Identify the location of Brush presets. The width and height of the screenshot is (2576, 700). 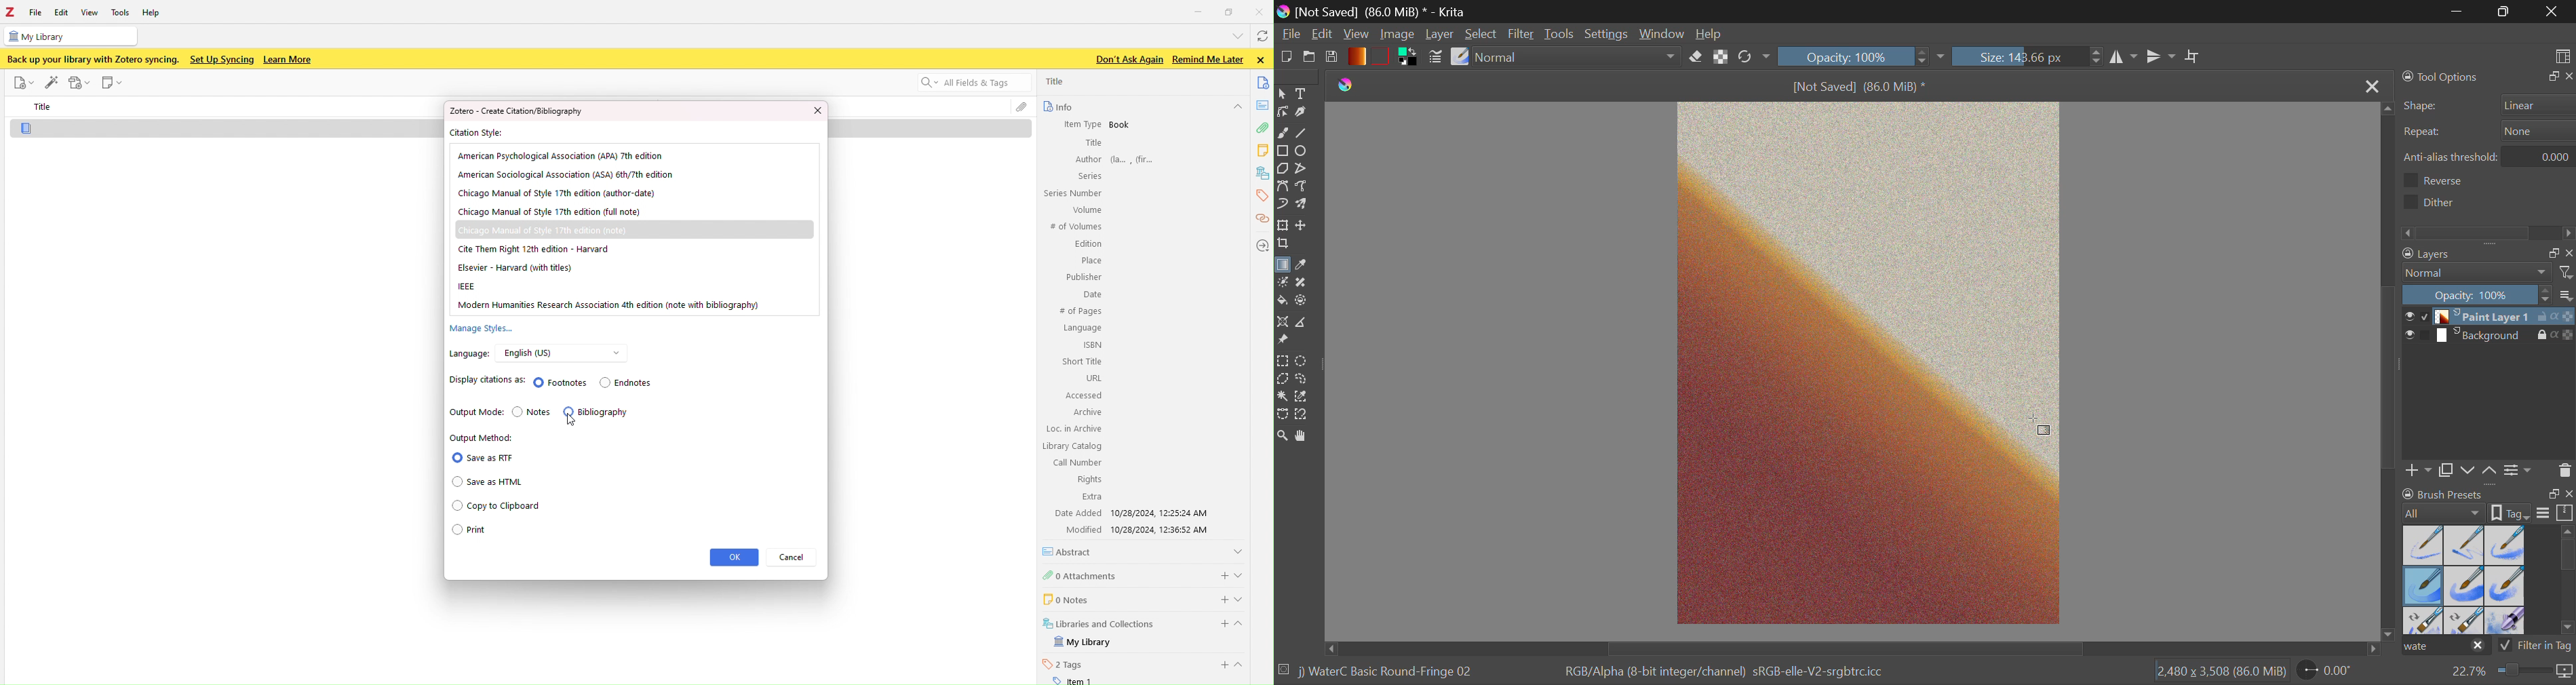
(2445, 493).